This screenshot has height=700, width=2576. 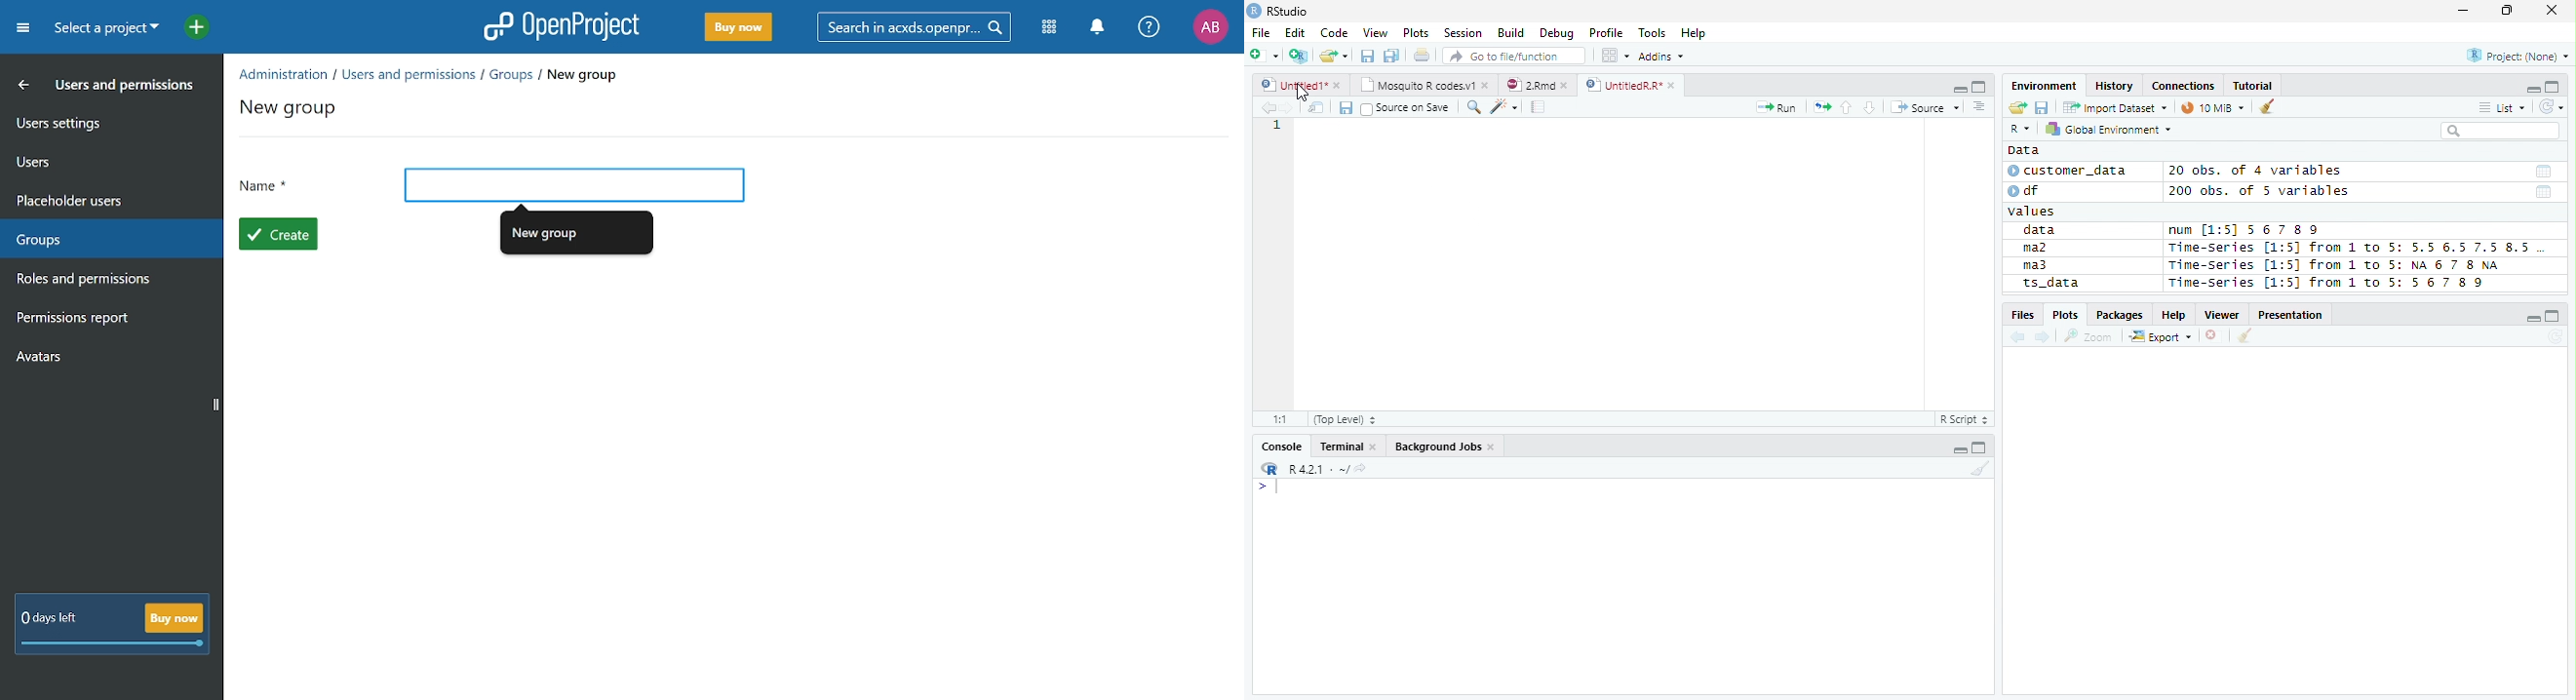 What do you see at coordinates (2078, 286) in the screenshot?
I see `ts_data` at bounding box center [2078, 286].